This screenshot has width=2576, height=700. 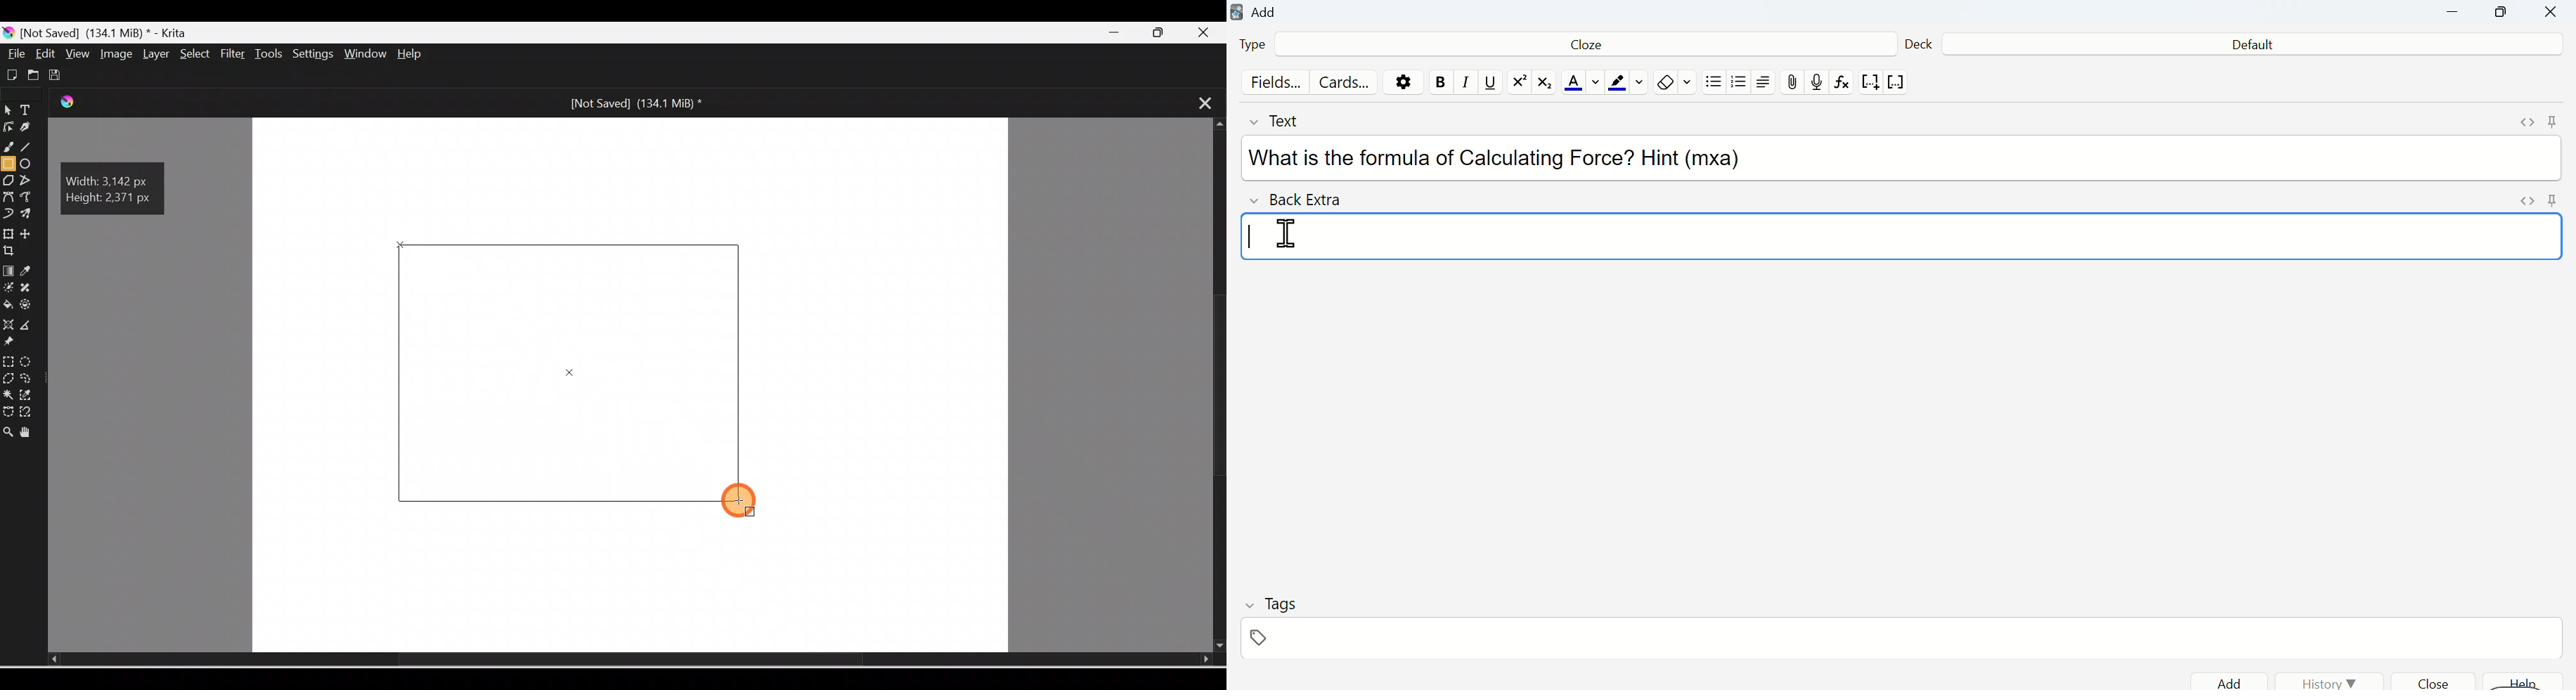 What do you see at coordinates (1406, 82) in the screenshot?
I see `Settings` at bounding box center [1406, 82].